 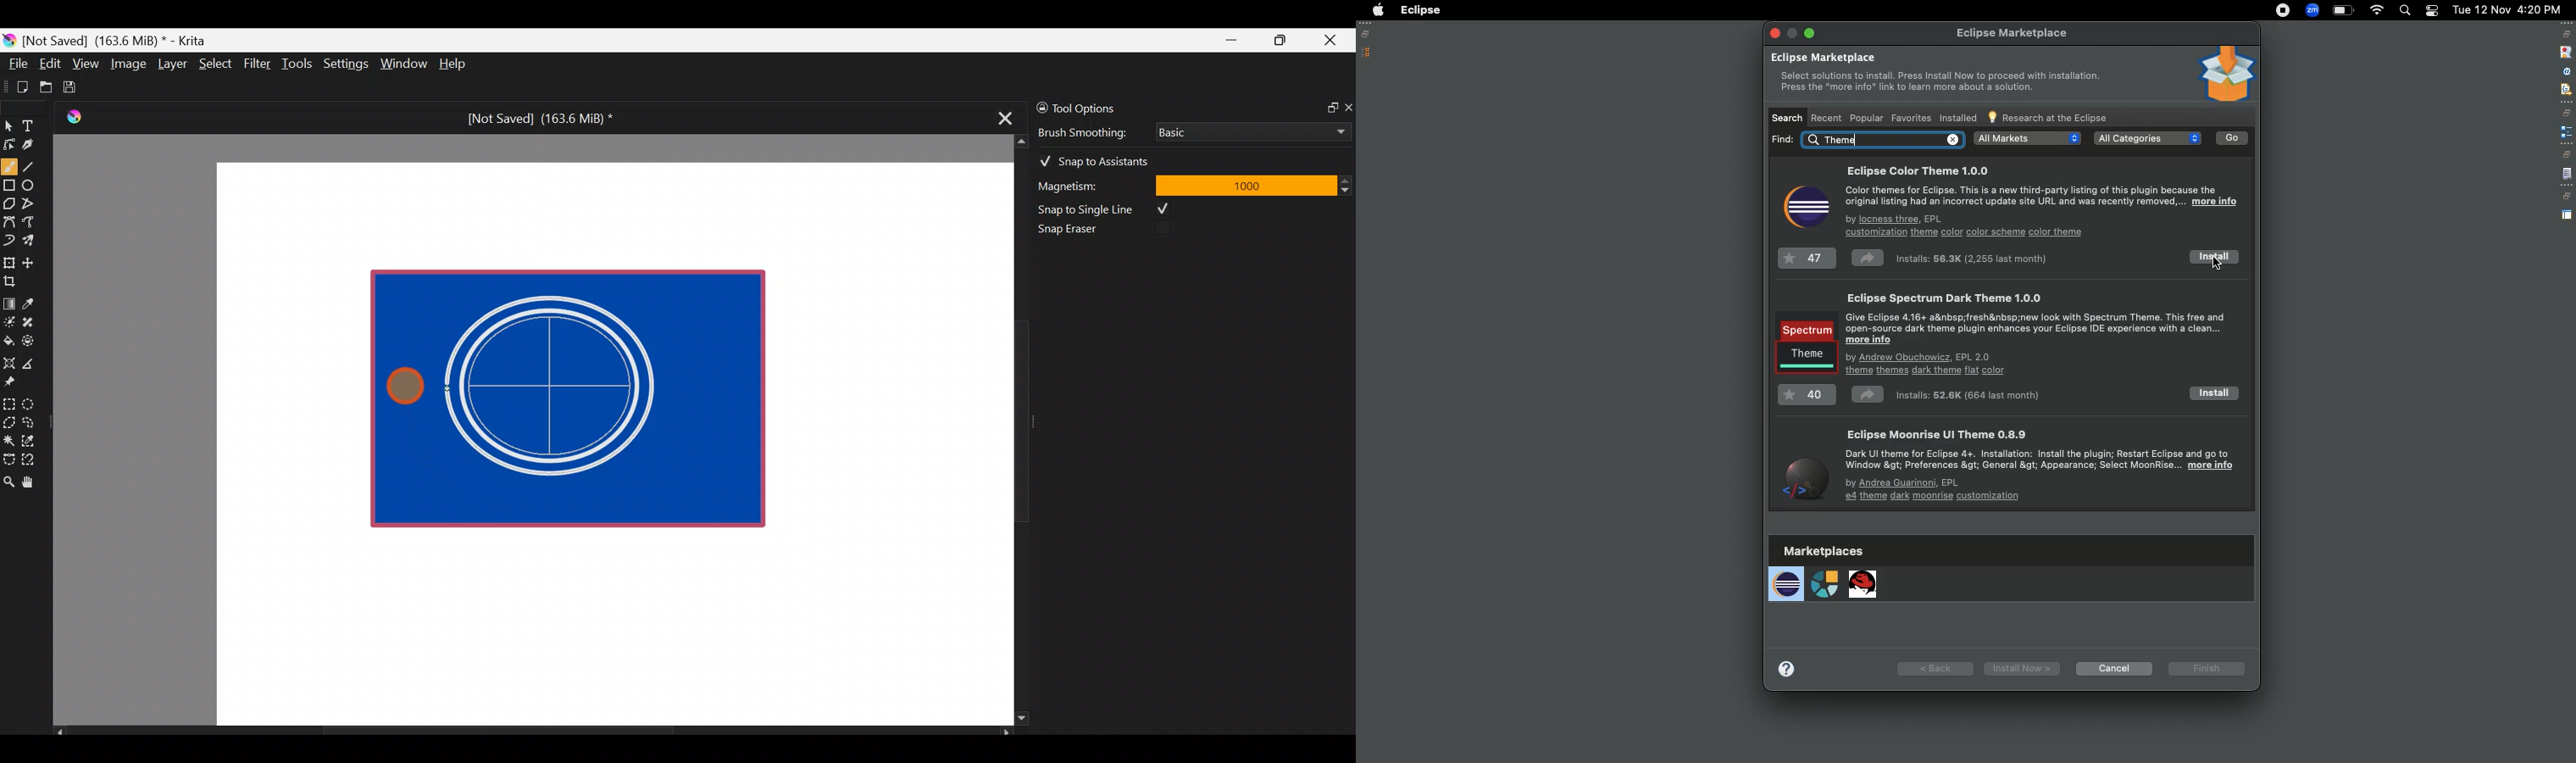 What do you see at coordinates (31, 338) in the screenshot?
I see `Enclose & fill tool` at bounding box center [31, 338].